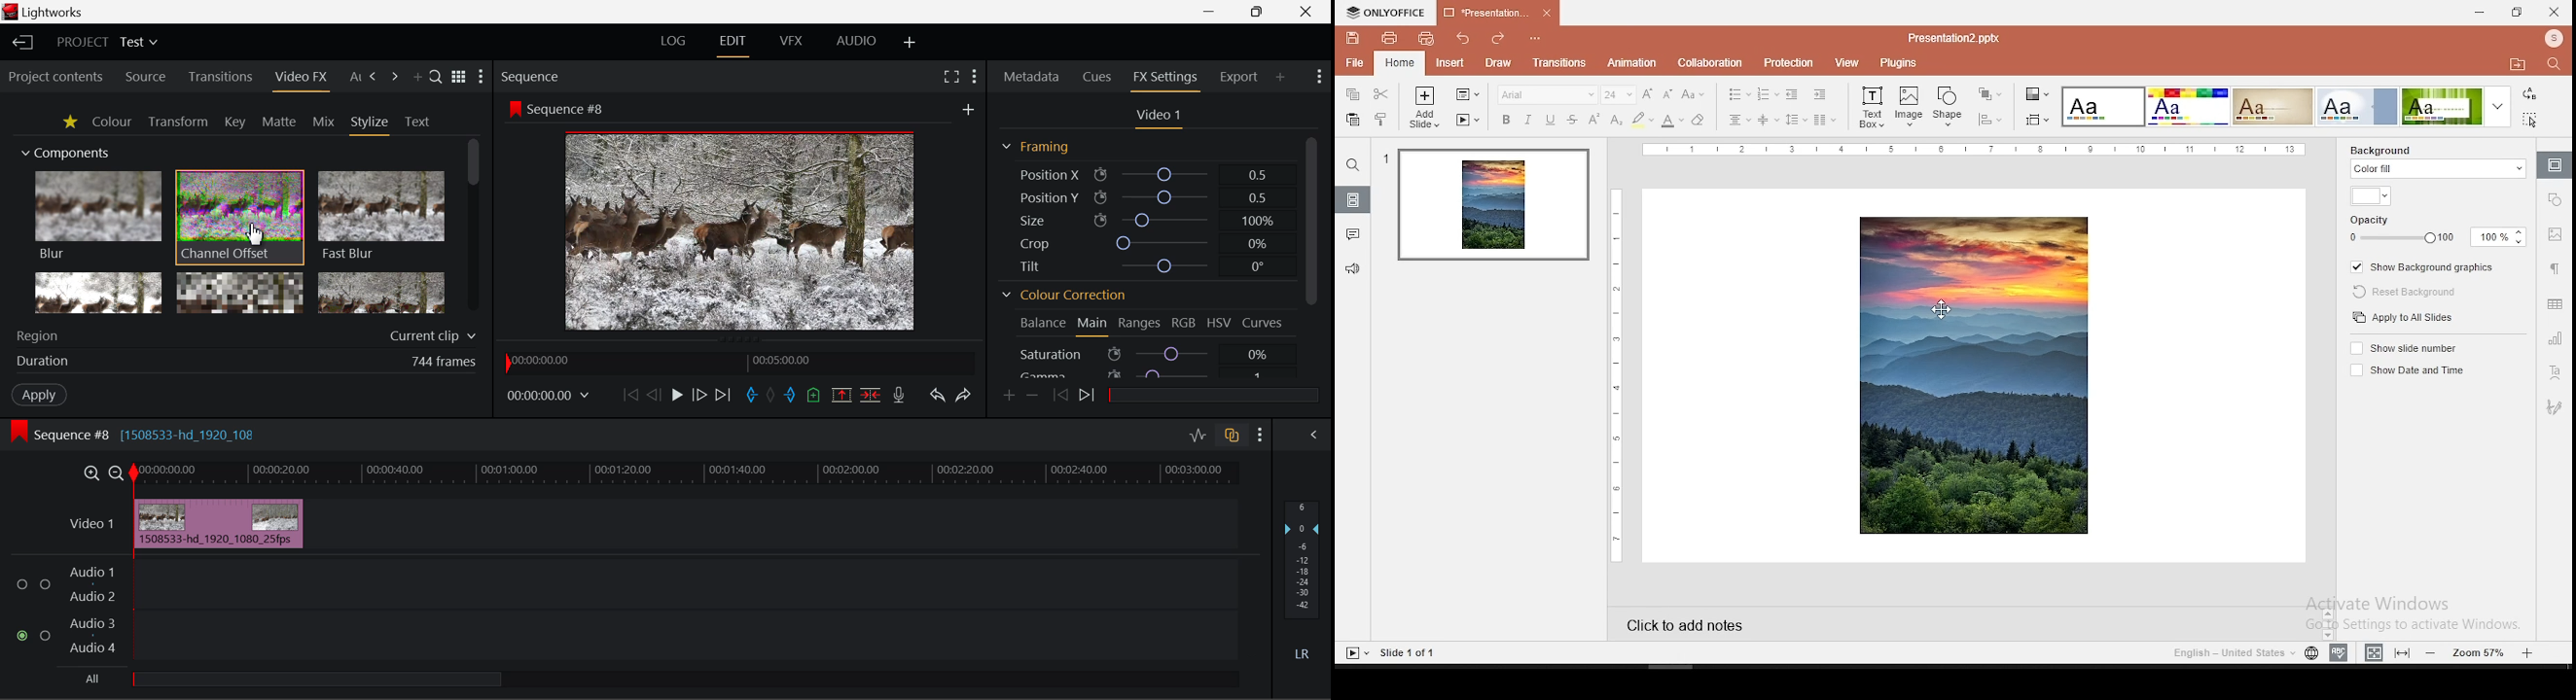  I want to click on numbering, so click(1767, 93).